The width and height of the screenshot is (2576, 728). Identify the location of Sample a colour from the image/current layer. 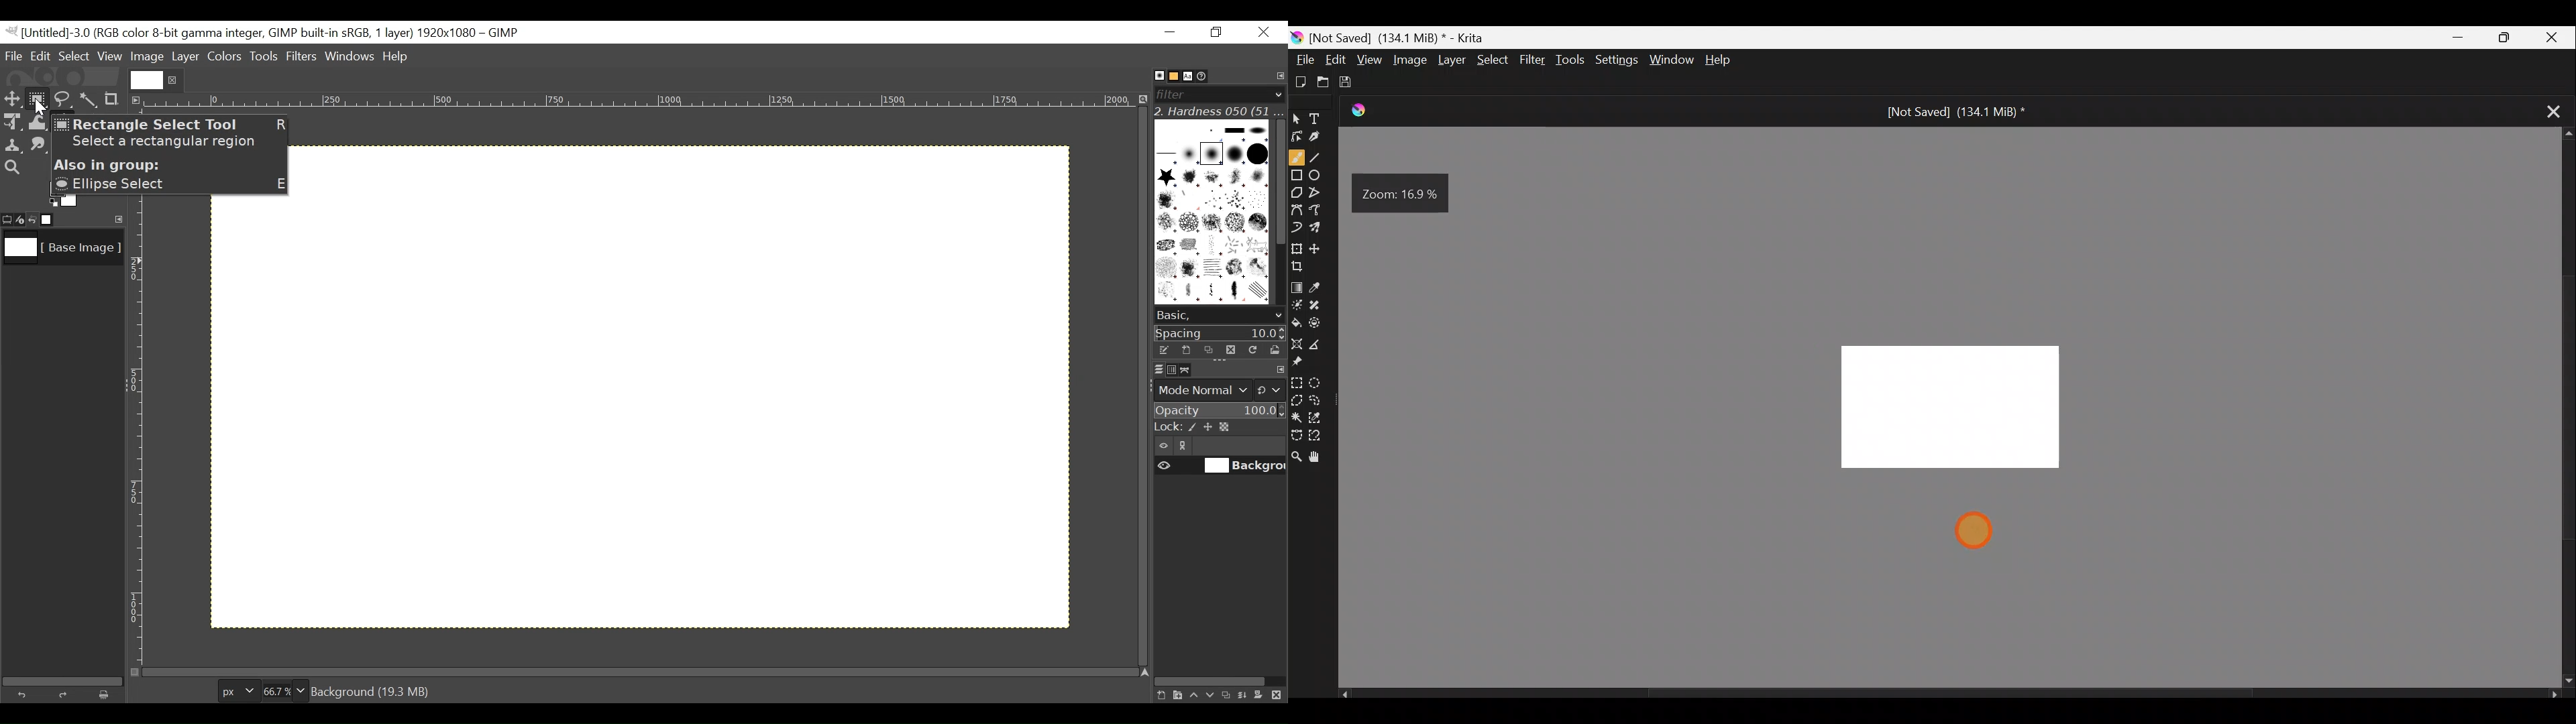
(1321, 284).